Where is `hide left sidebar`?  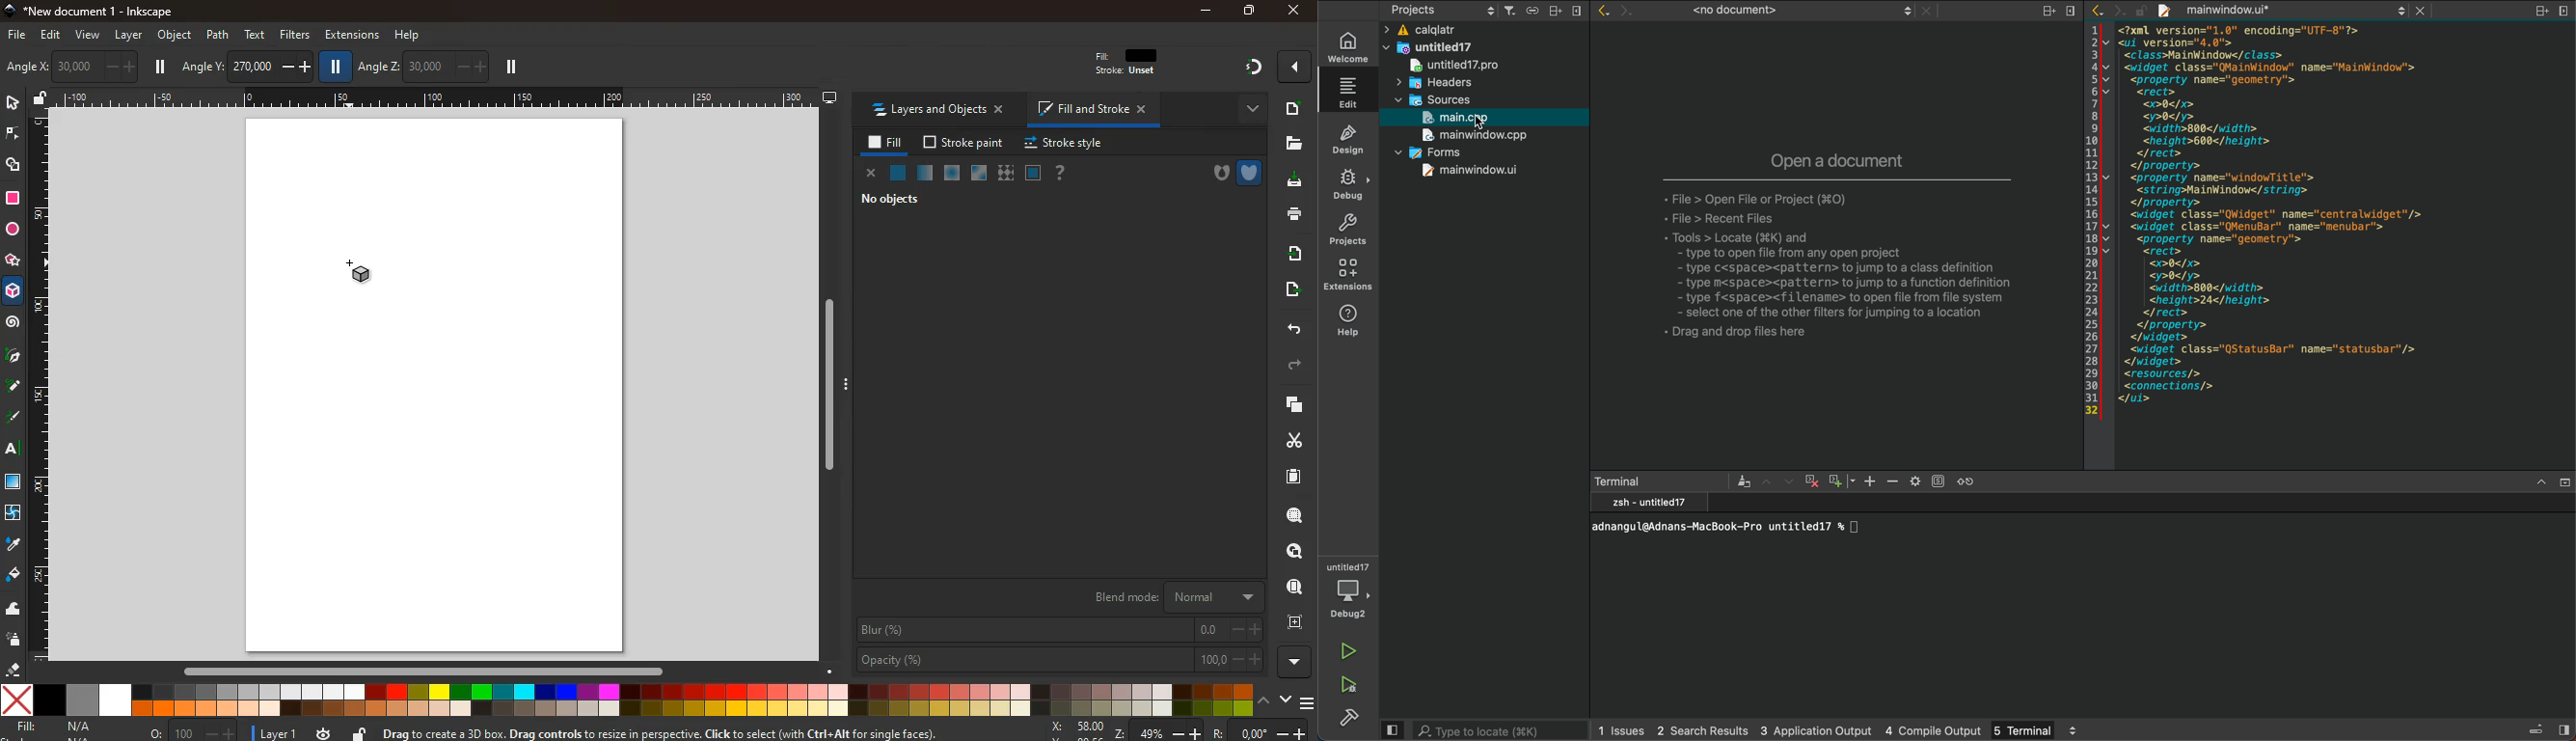
hide left sidebar is located at coordinates (1391, 730).